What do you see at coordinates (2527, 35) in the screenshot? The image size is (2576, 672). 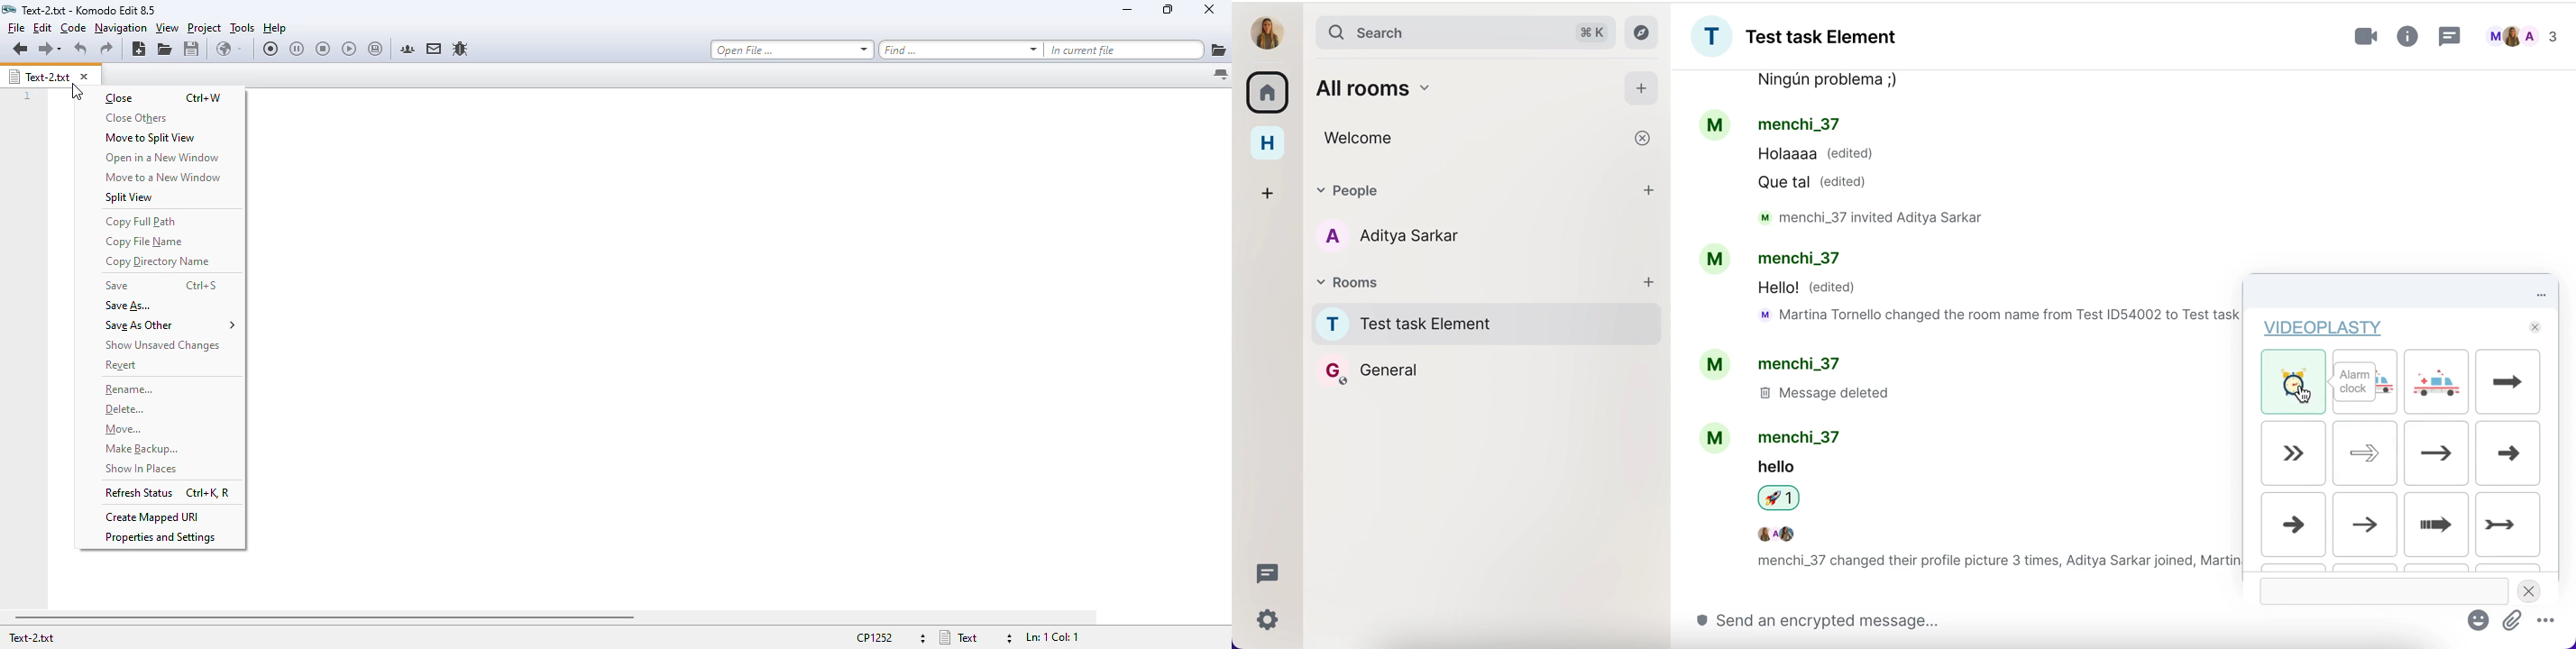 I see `chats` at bounding box center [2527, 35].